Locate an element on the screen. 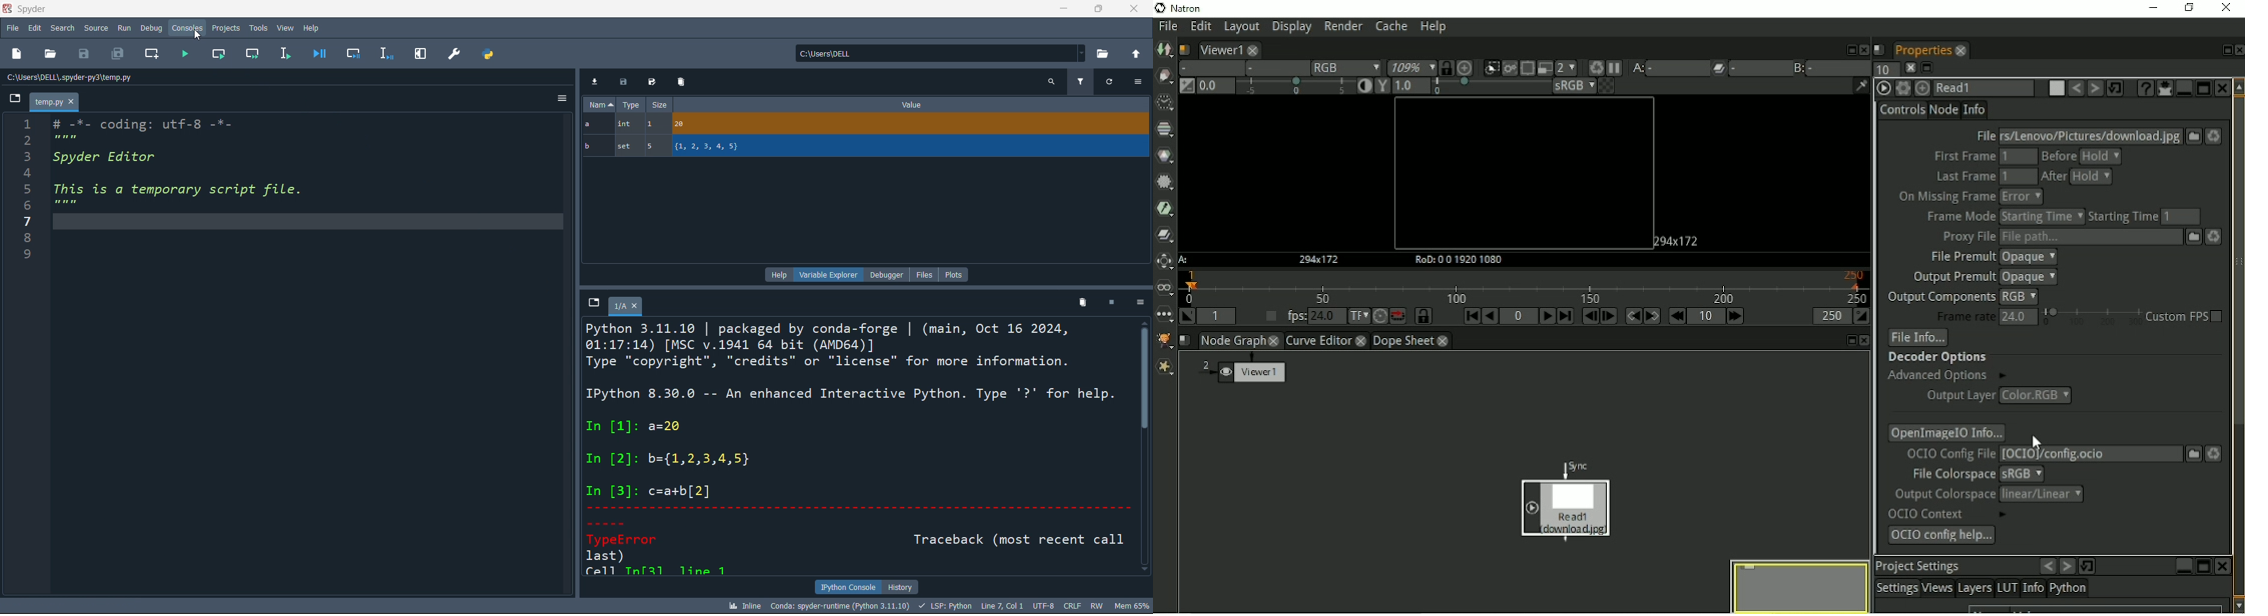 The image size is (2268, 616). search is located at coordinates (62, 28).